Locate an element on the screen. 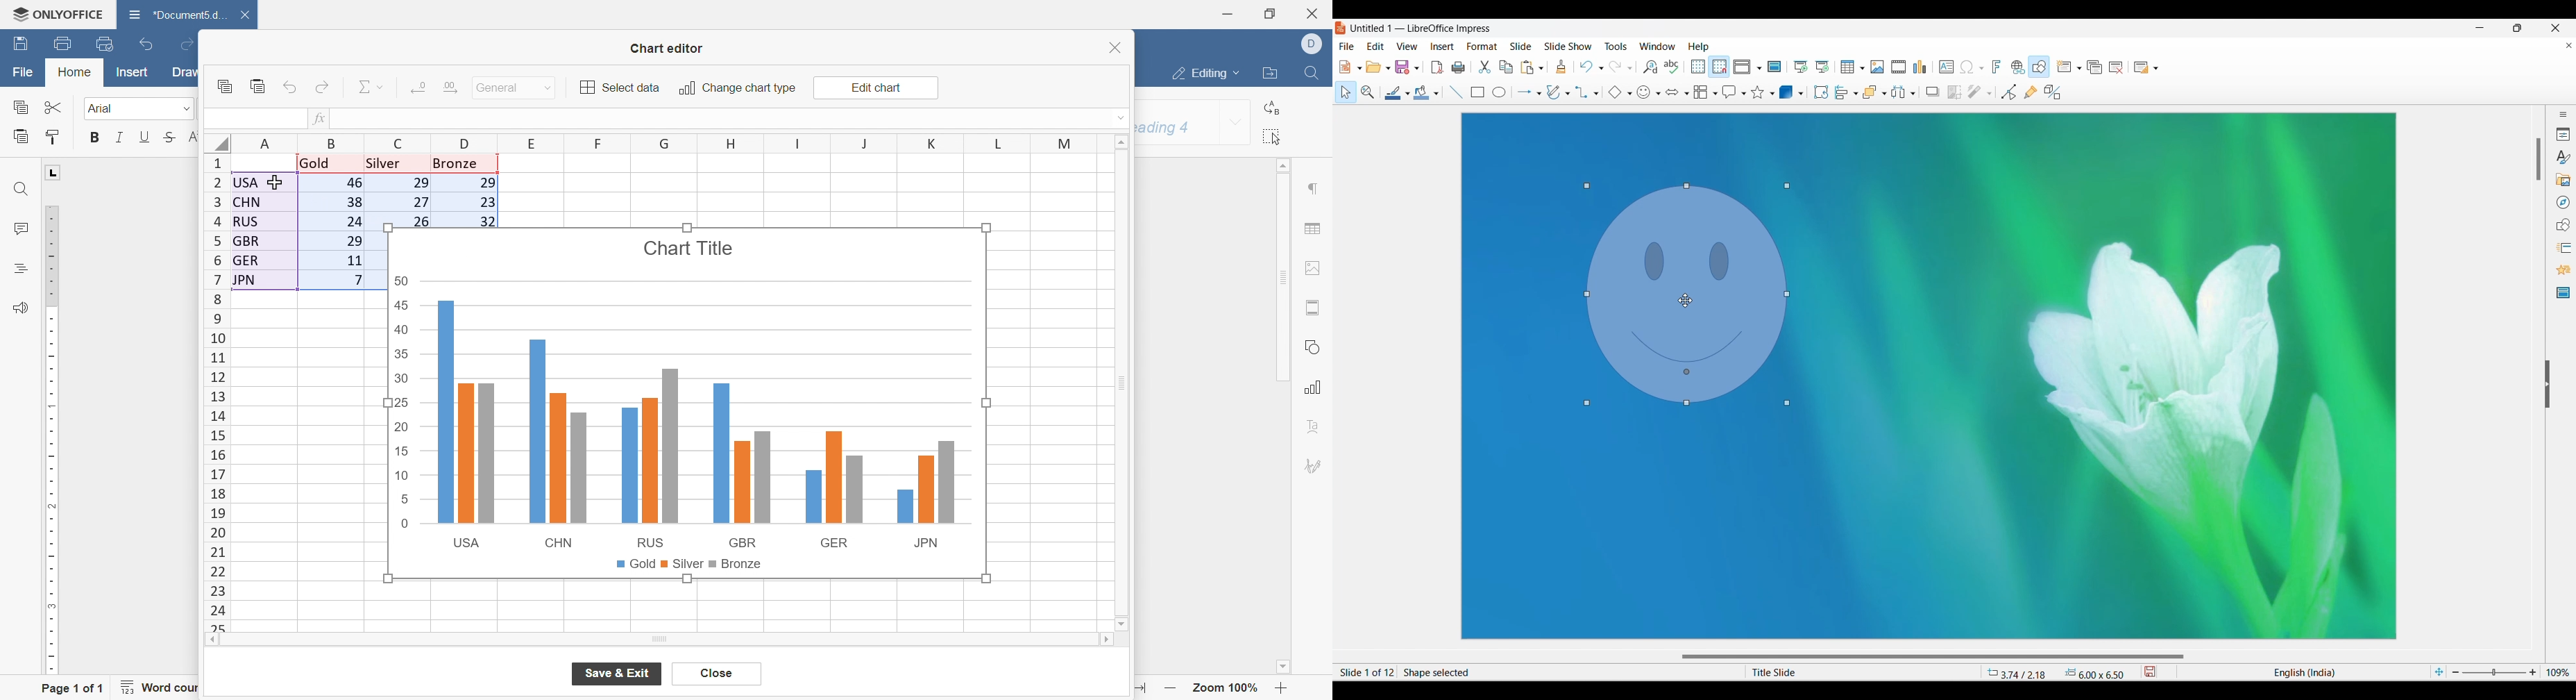  Crop image is located at coordinates (1954, 92).